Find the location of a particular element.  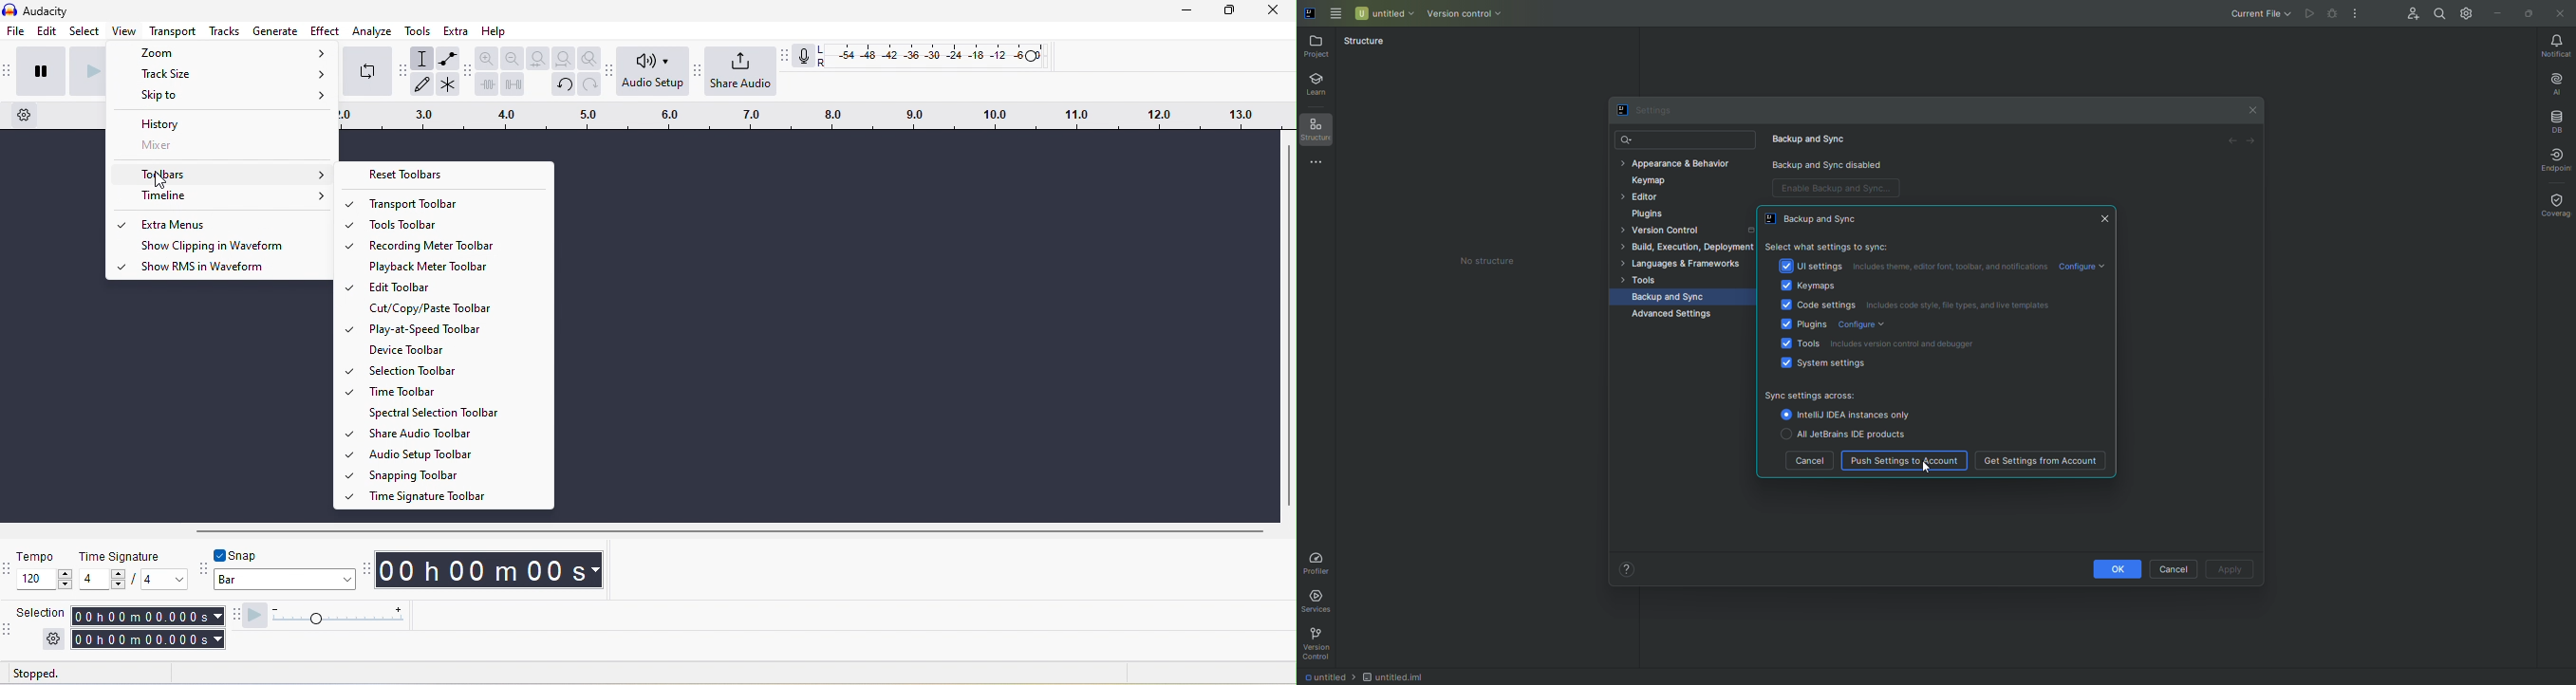

Zoom is located at coordinates (225, 52).